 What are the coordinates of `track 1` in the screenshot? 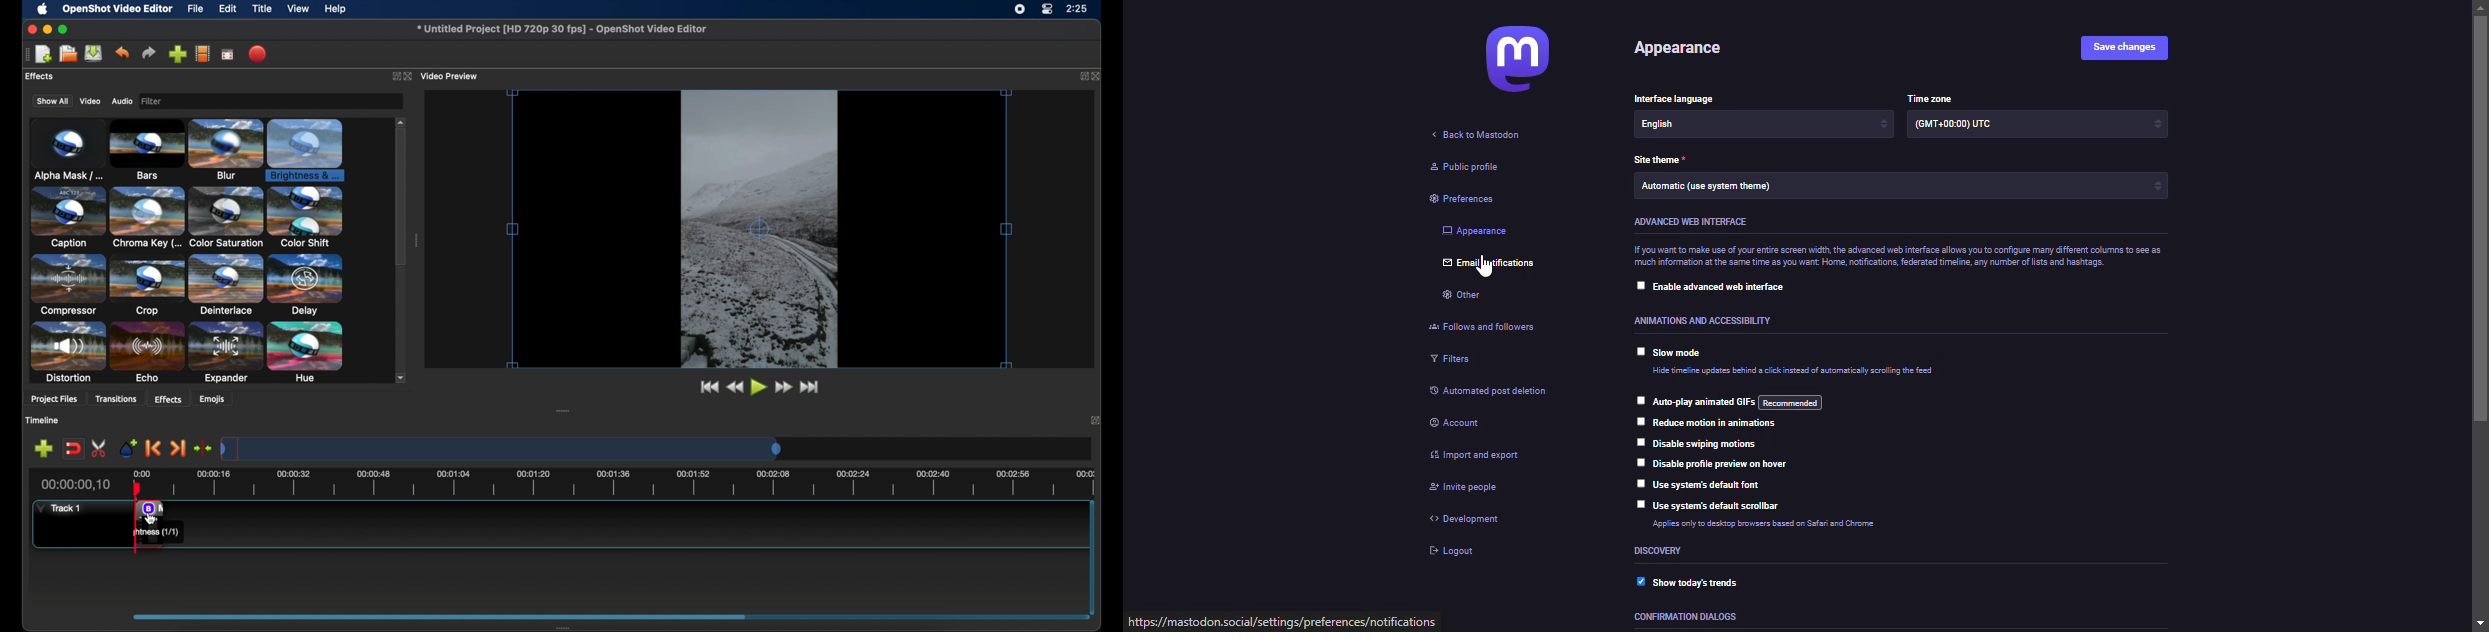 It's located at (57, 509).